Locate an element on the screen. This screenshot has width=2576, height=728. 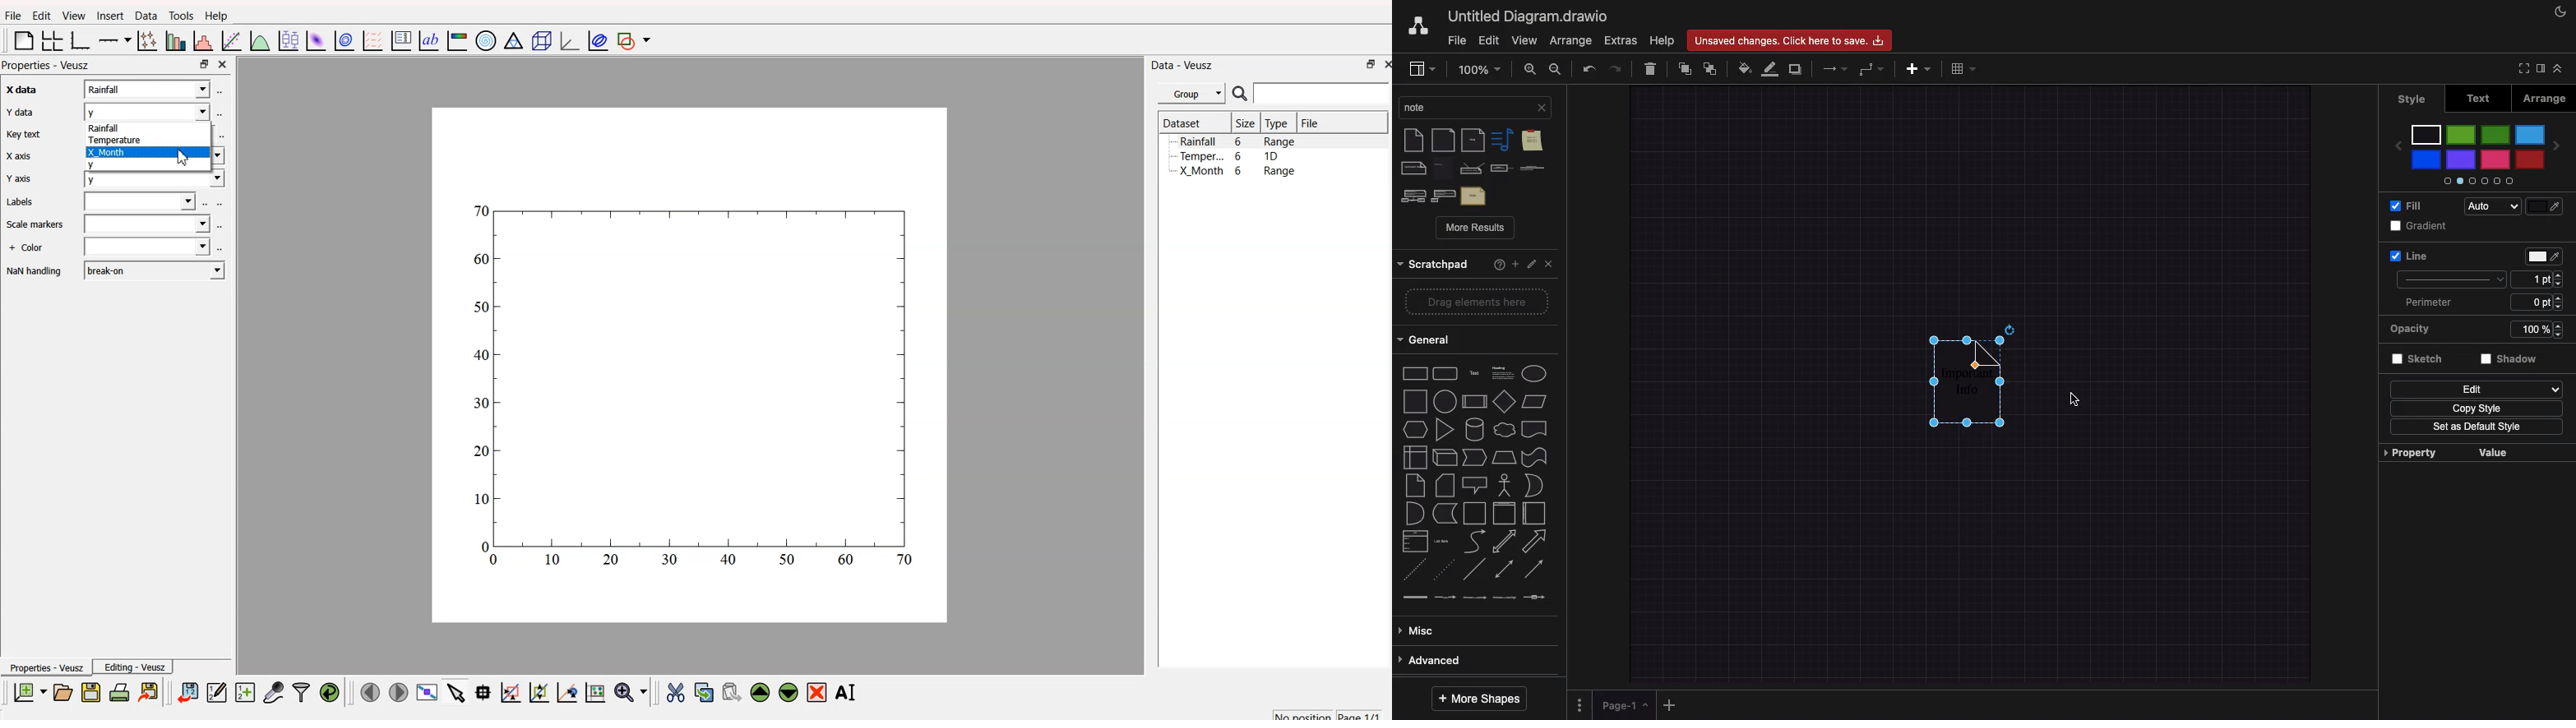
y is located at coordinates (147, 111).